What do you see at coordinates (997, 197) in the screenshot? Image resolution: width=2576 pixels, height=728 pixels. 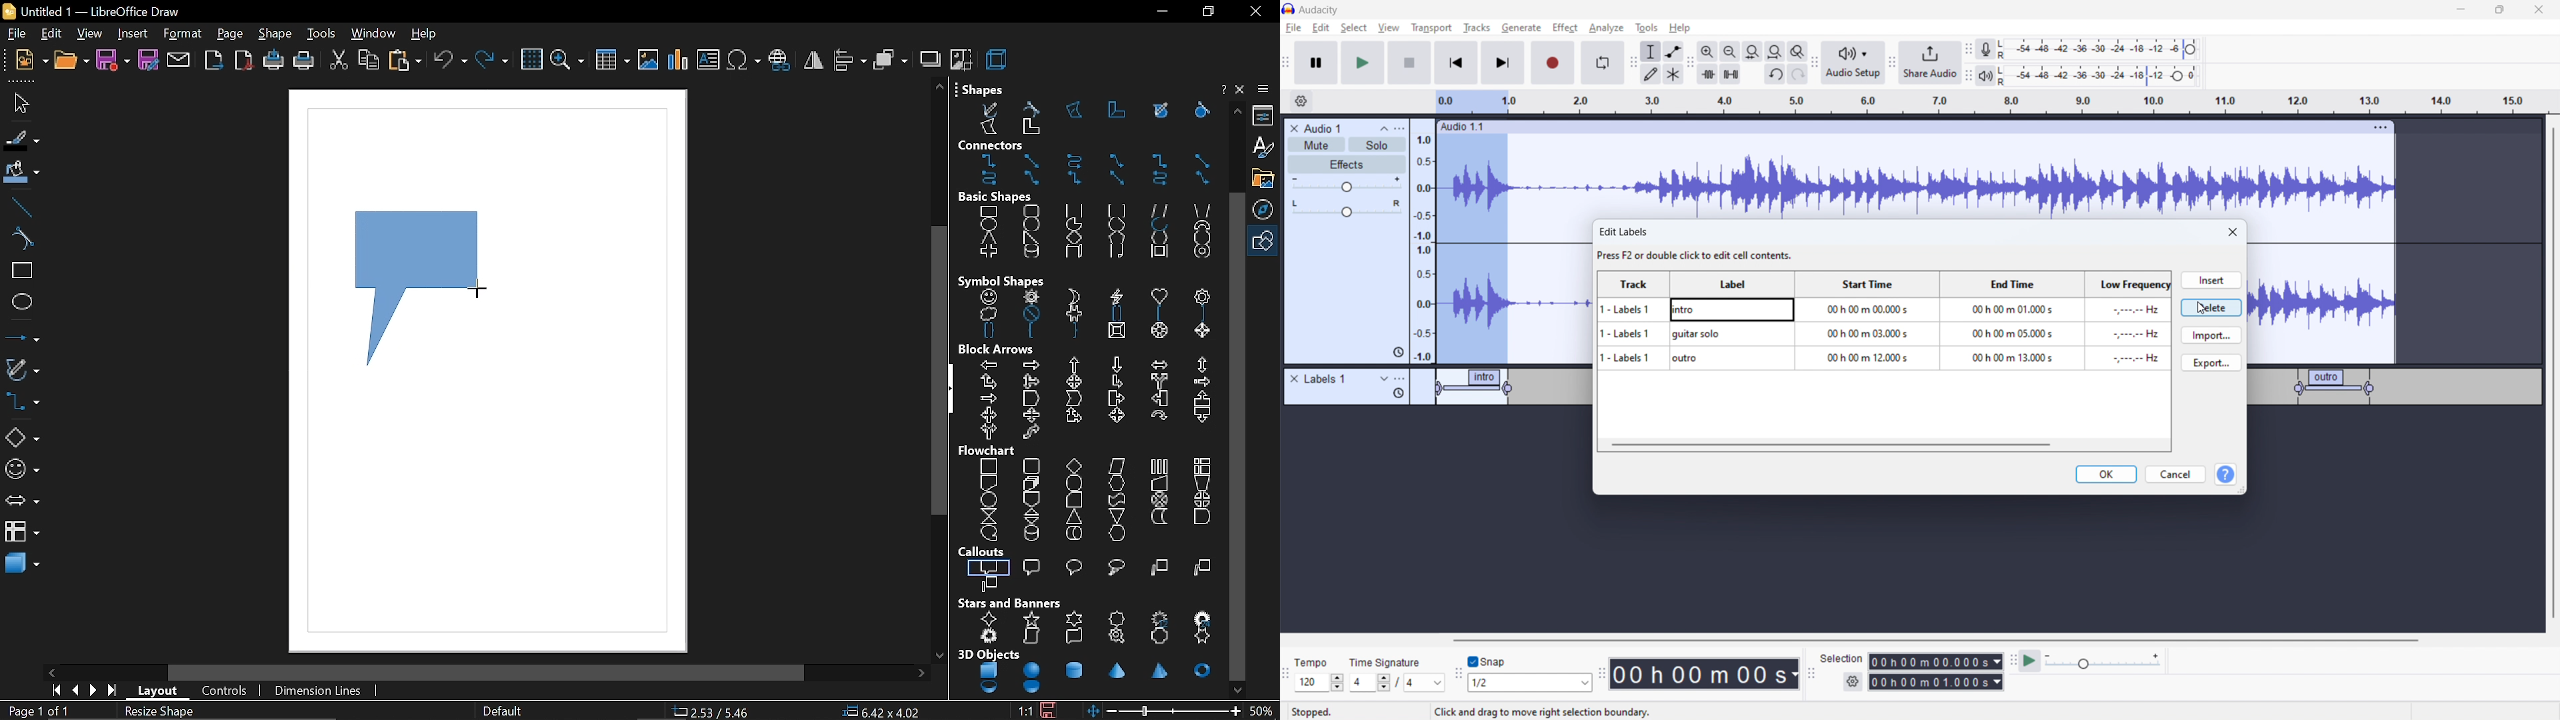 I see `basic shapes` at bounding box center [997, 197].